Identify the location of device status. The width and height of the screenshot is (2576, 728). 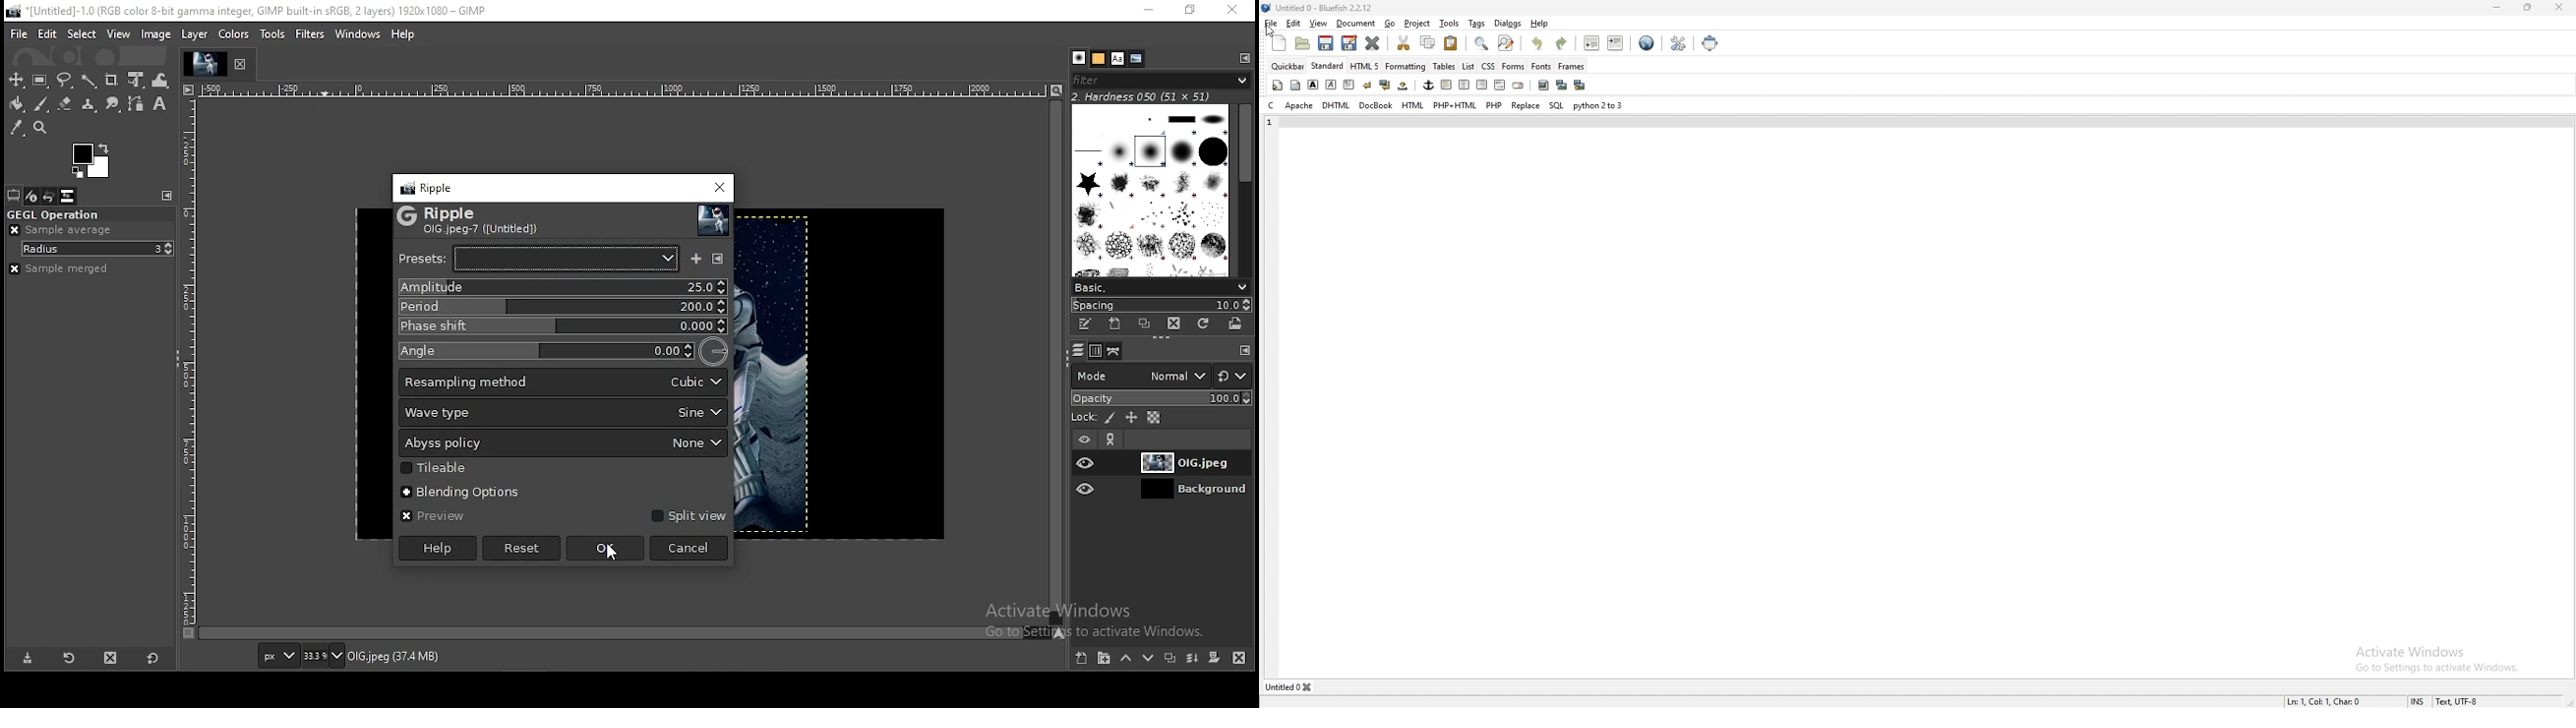
(32, 197).